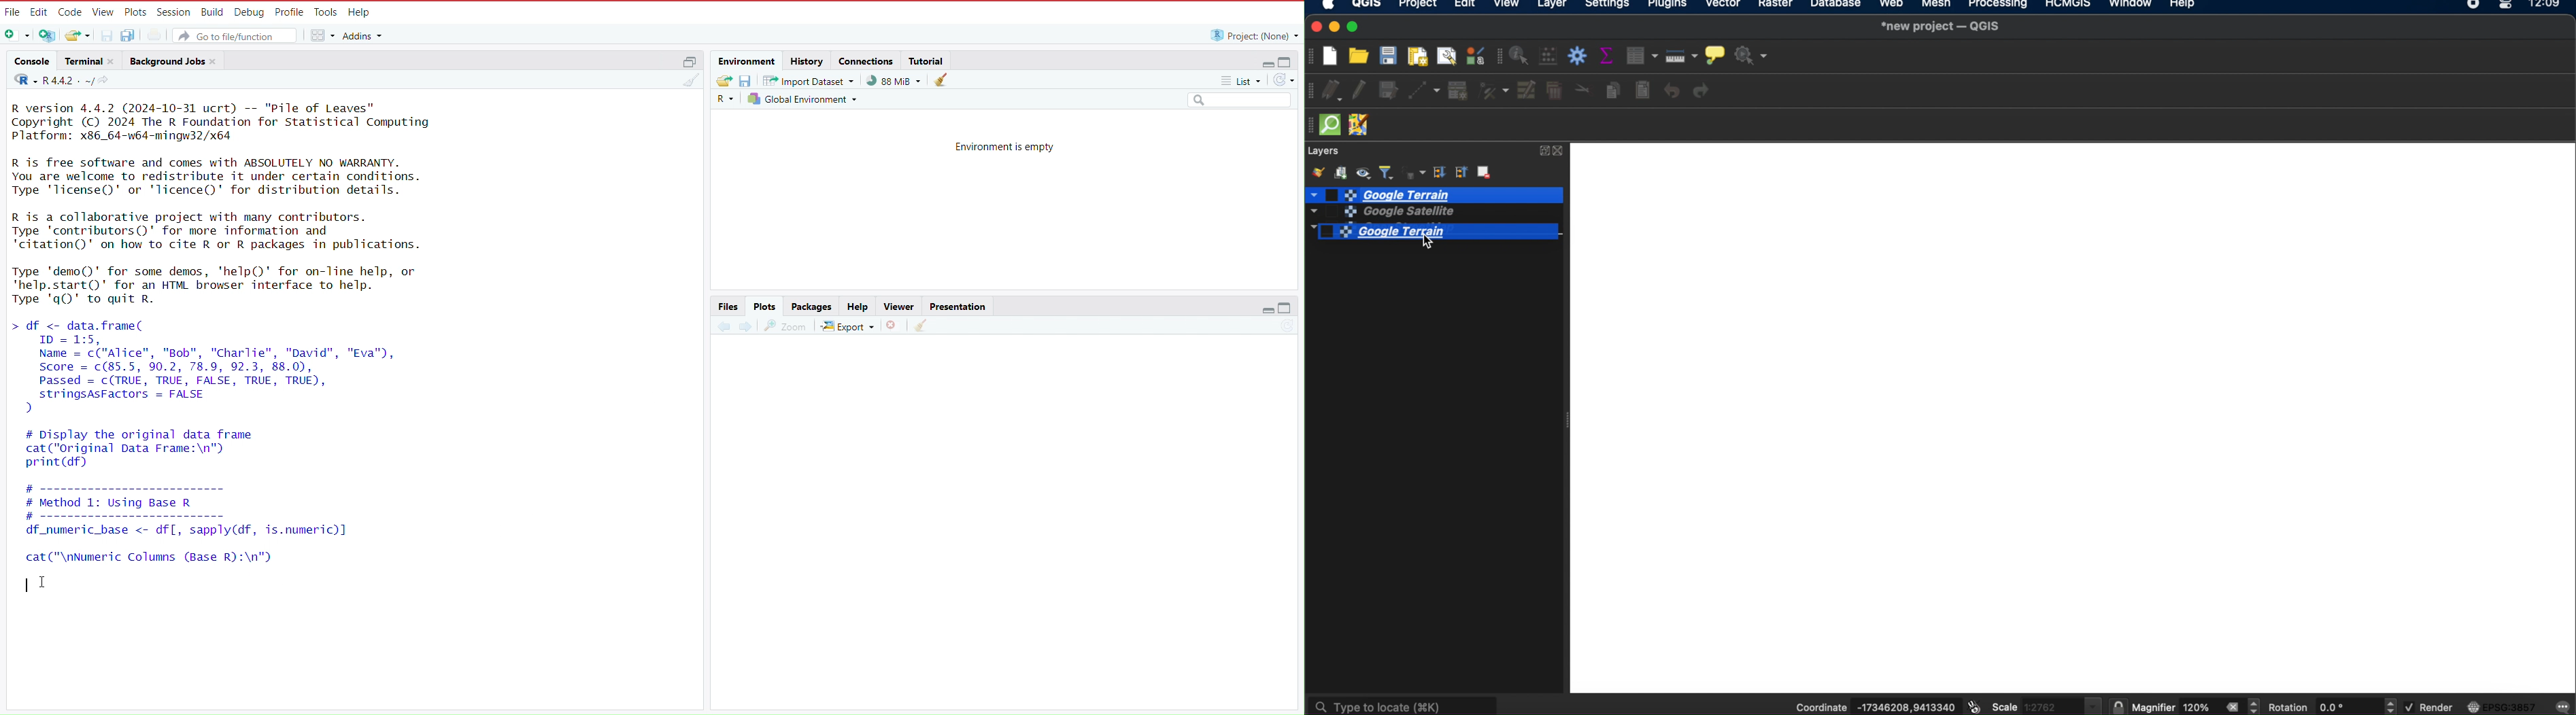 The width and height of the screenshot is (2576, 728). Describe the element at coordinates (748, 82) in the screenshot. I see `save workspace as` at that location.